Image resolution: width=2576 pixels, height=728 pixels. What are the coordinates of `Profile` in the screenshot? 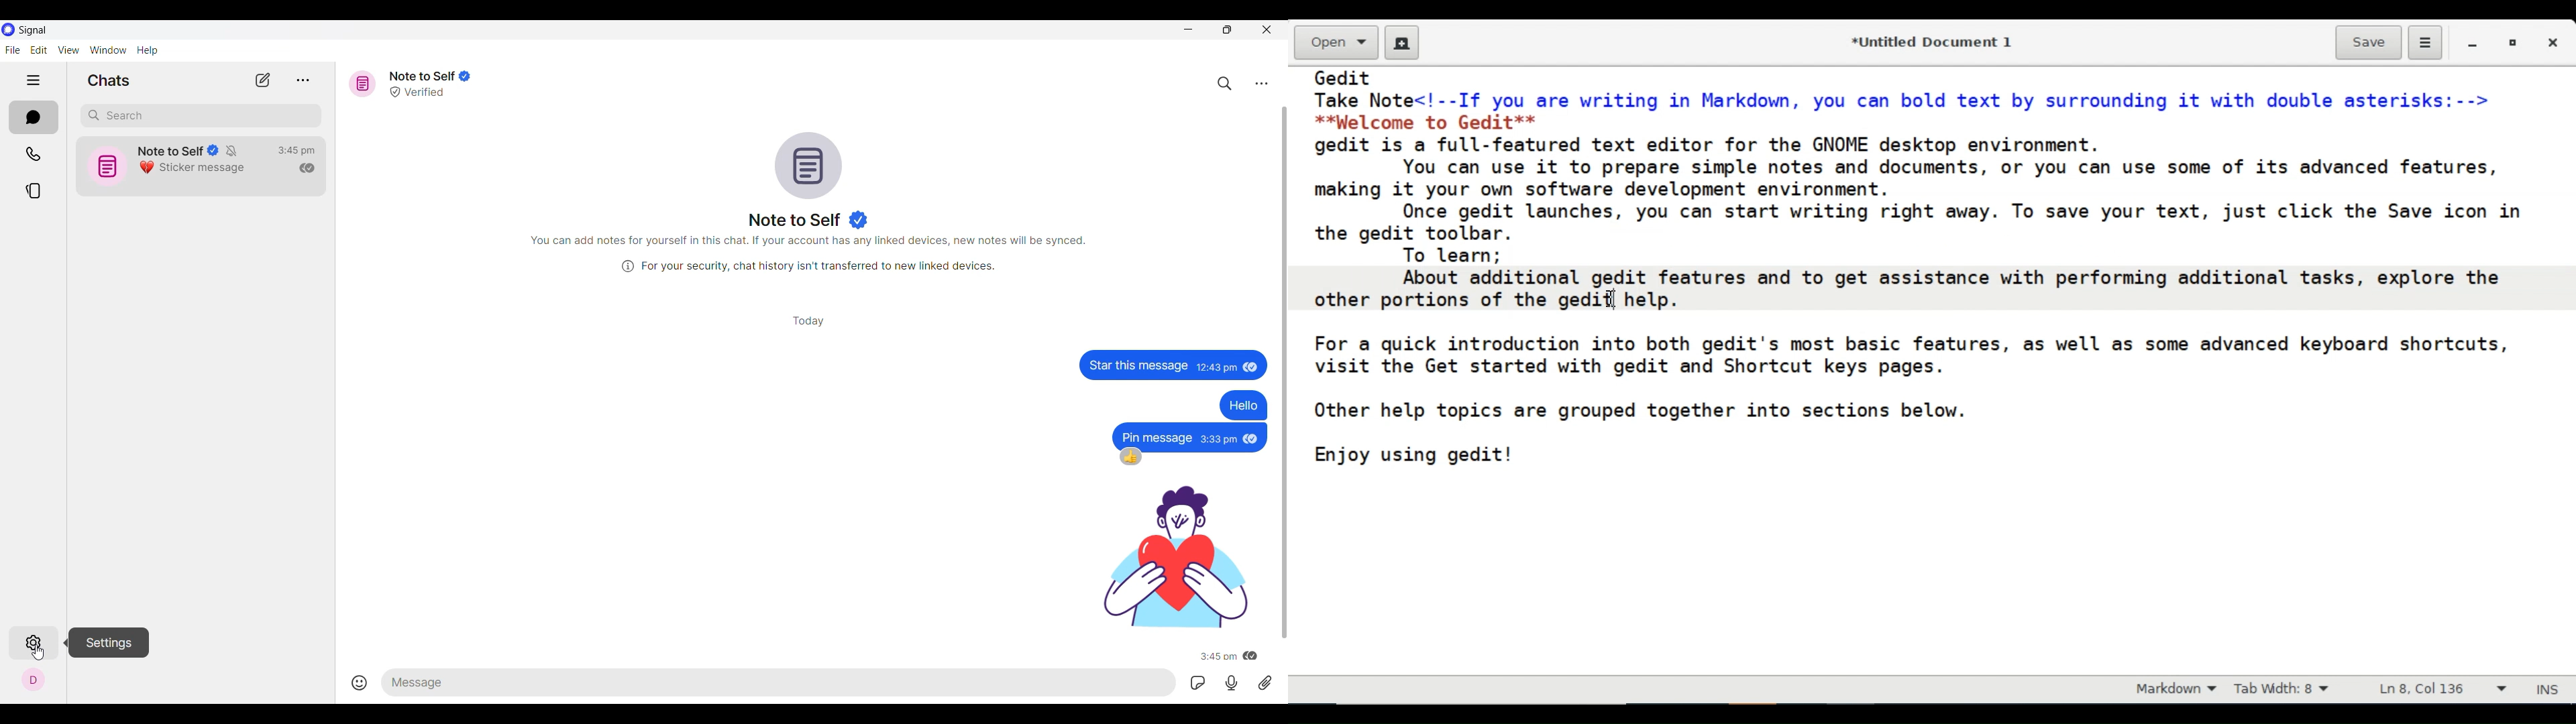 It's located at (33, 680).